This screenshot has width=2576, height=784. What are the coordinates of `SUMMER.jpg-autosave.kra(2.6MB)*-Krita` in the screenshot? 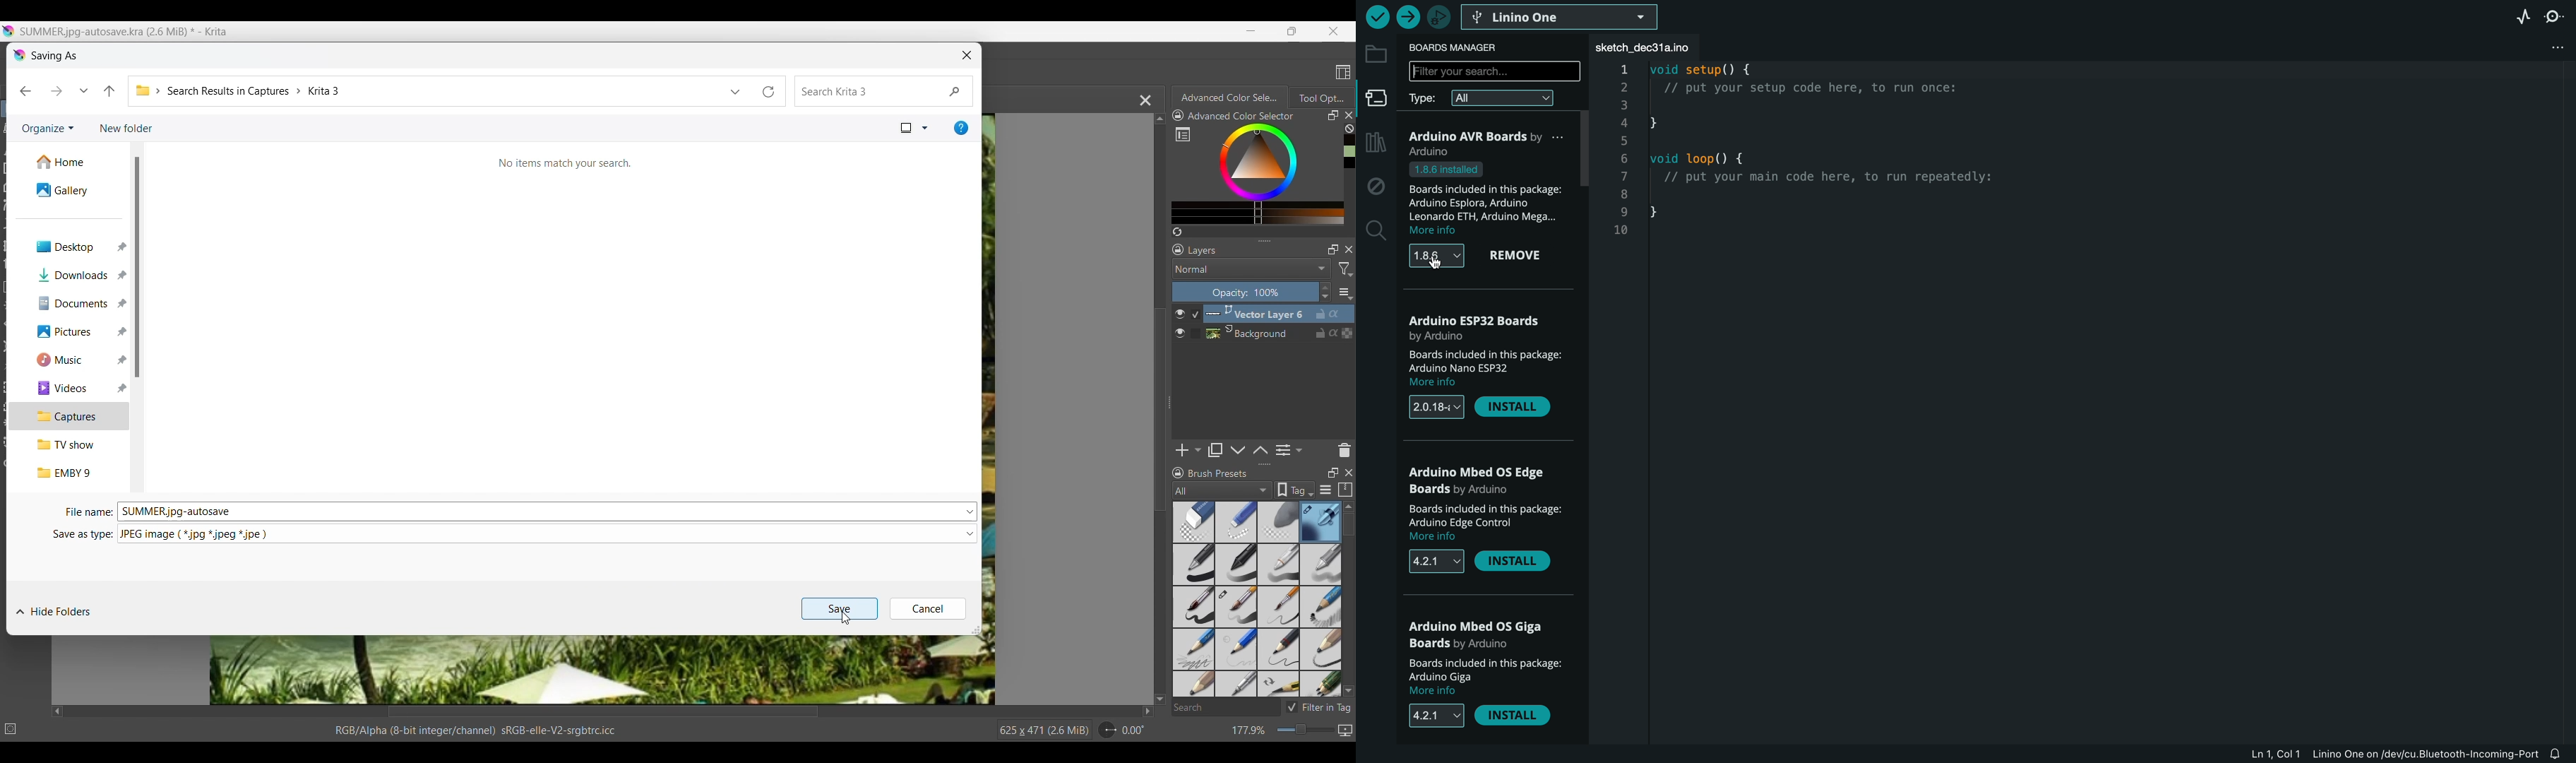 It's located at (126, 32).